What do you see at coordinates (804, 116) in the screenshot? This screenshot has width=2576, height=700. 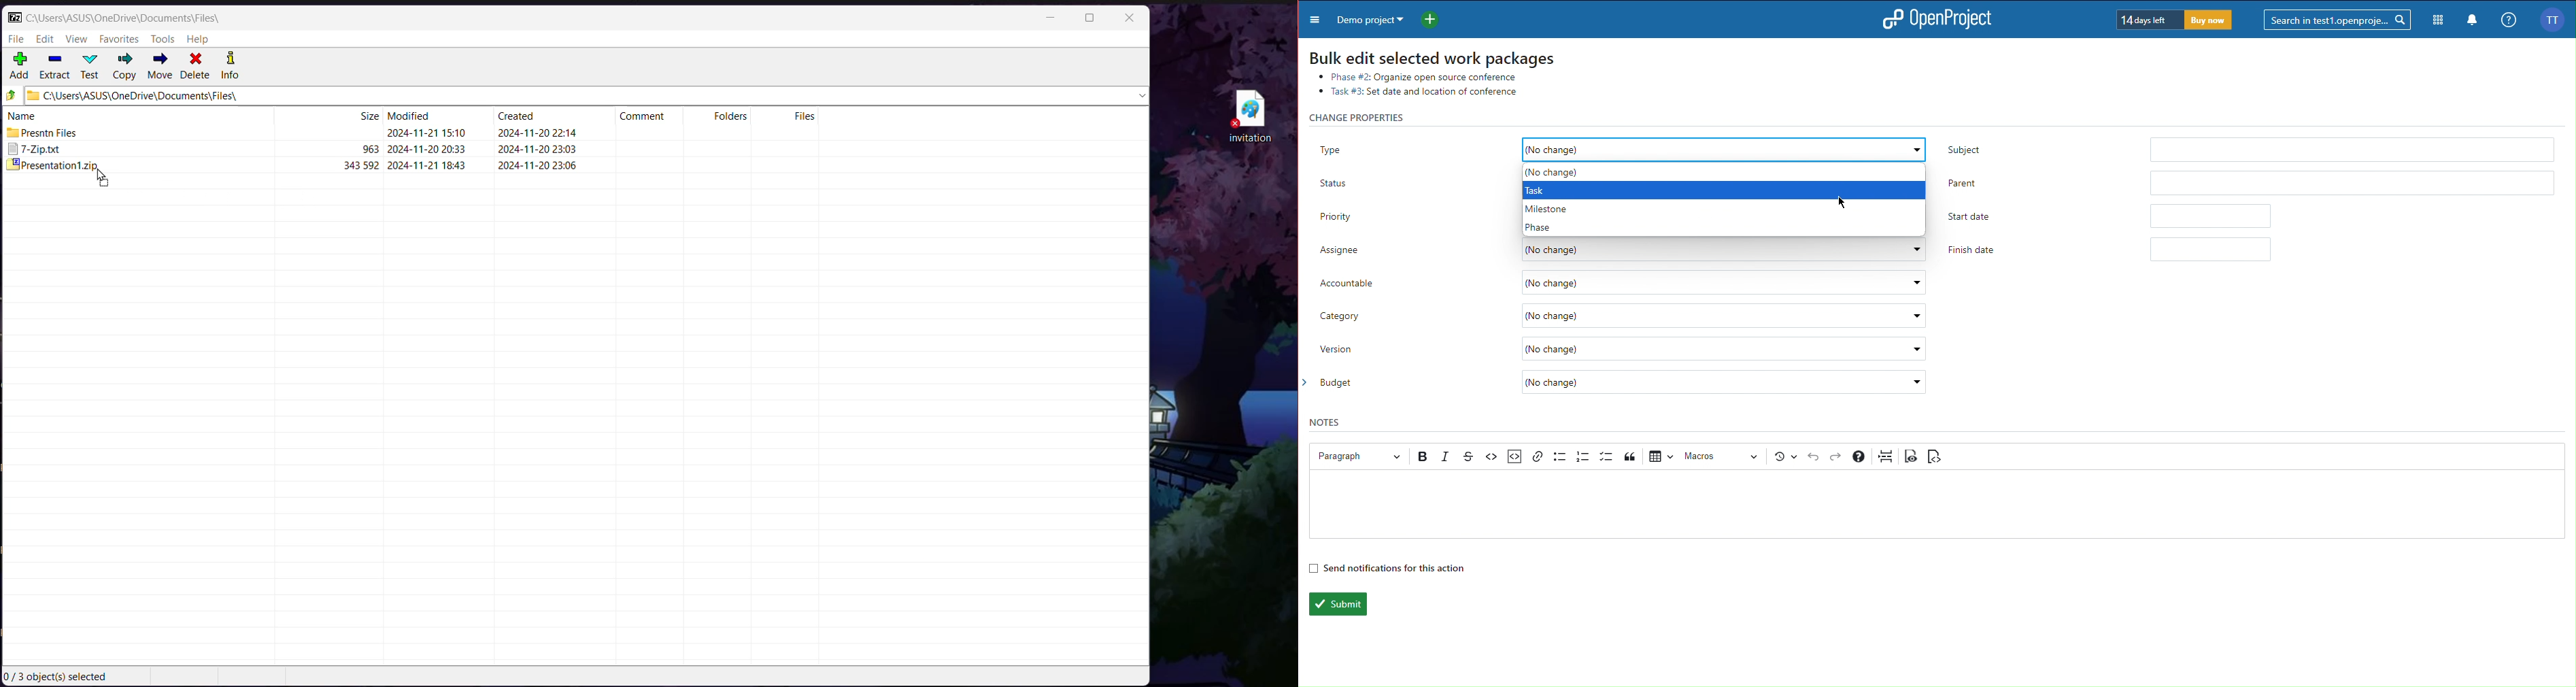 I see `Files` at bounding box center [804, 116].